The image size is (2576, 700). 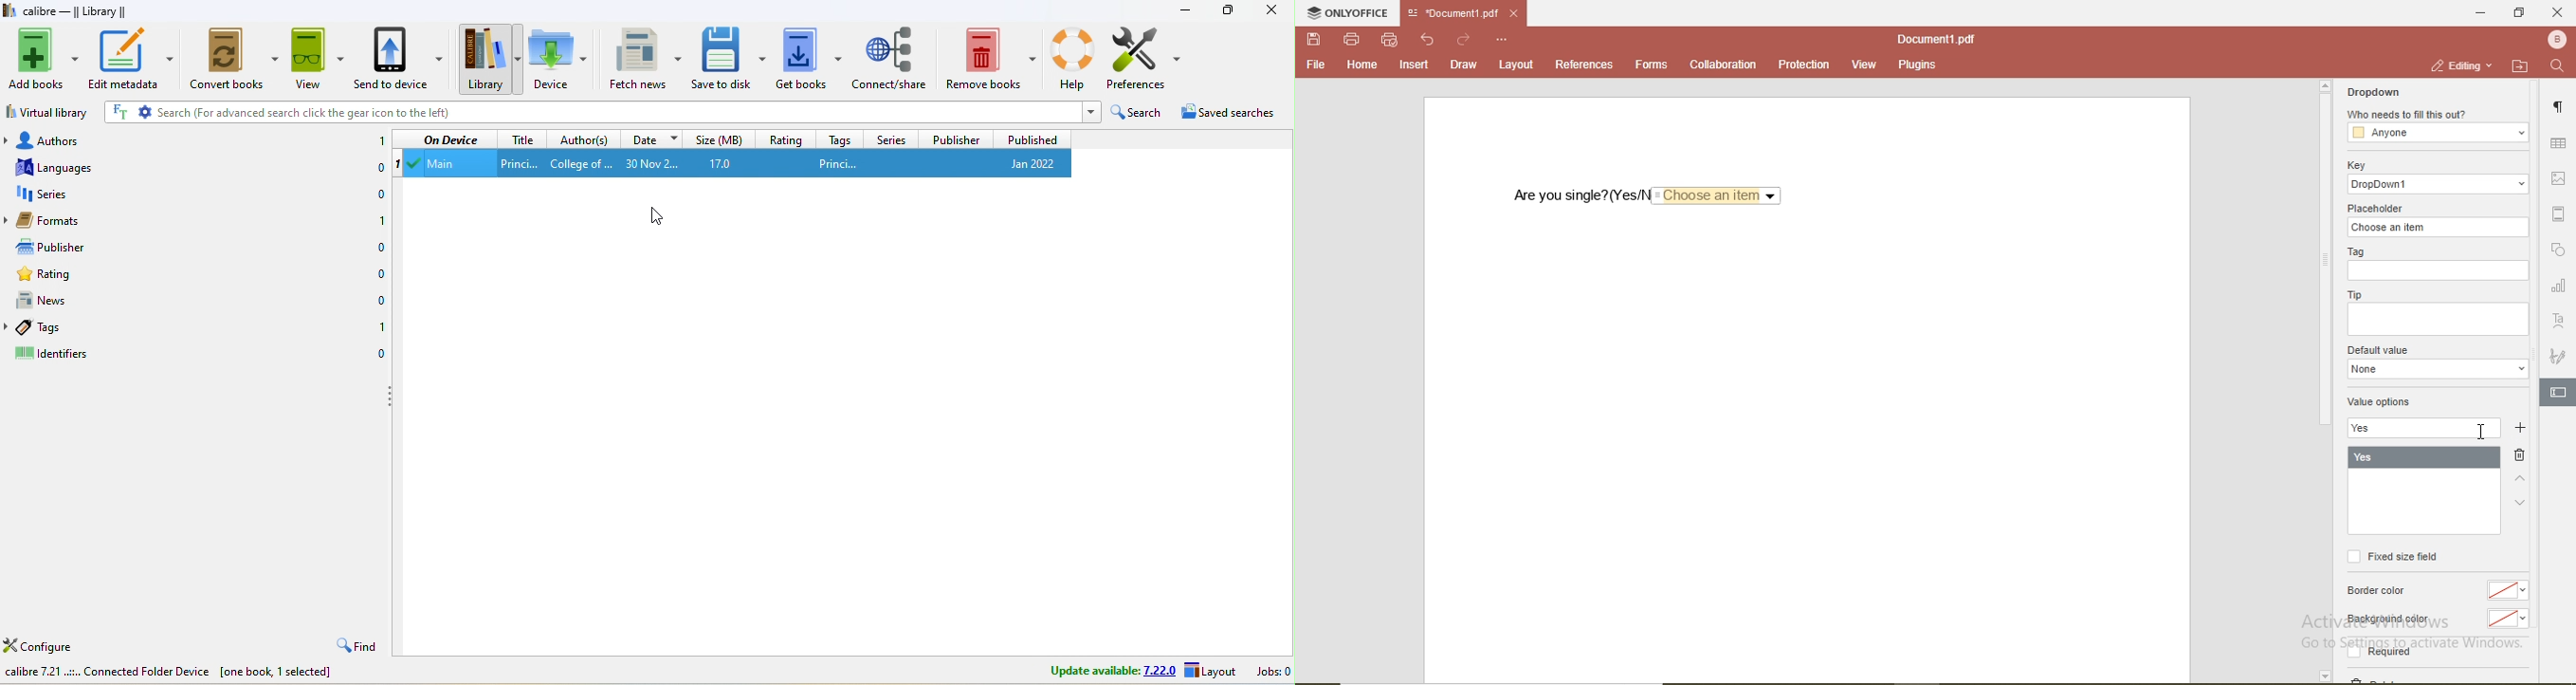 I want to click on up, so click(x=2524, y=479).